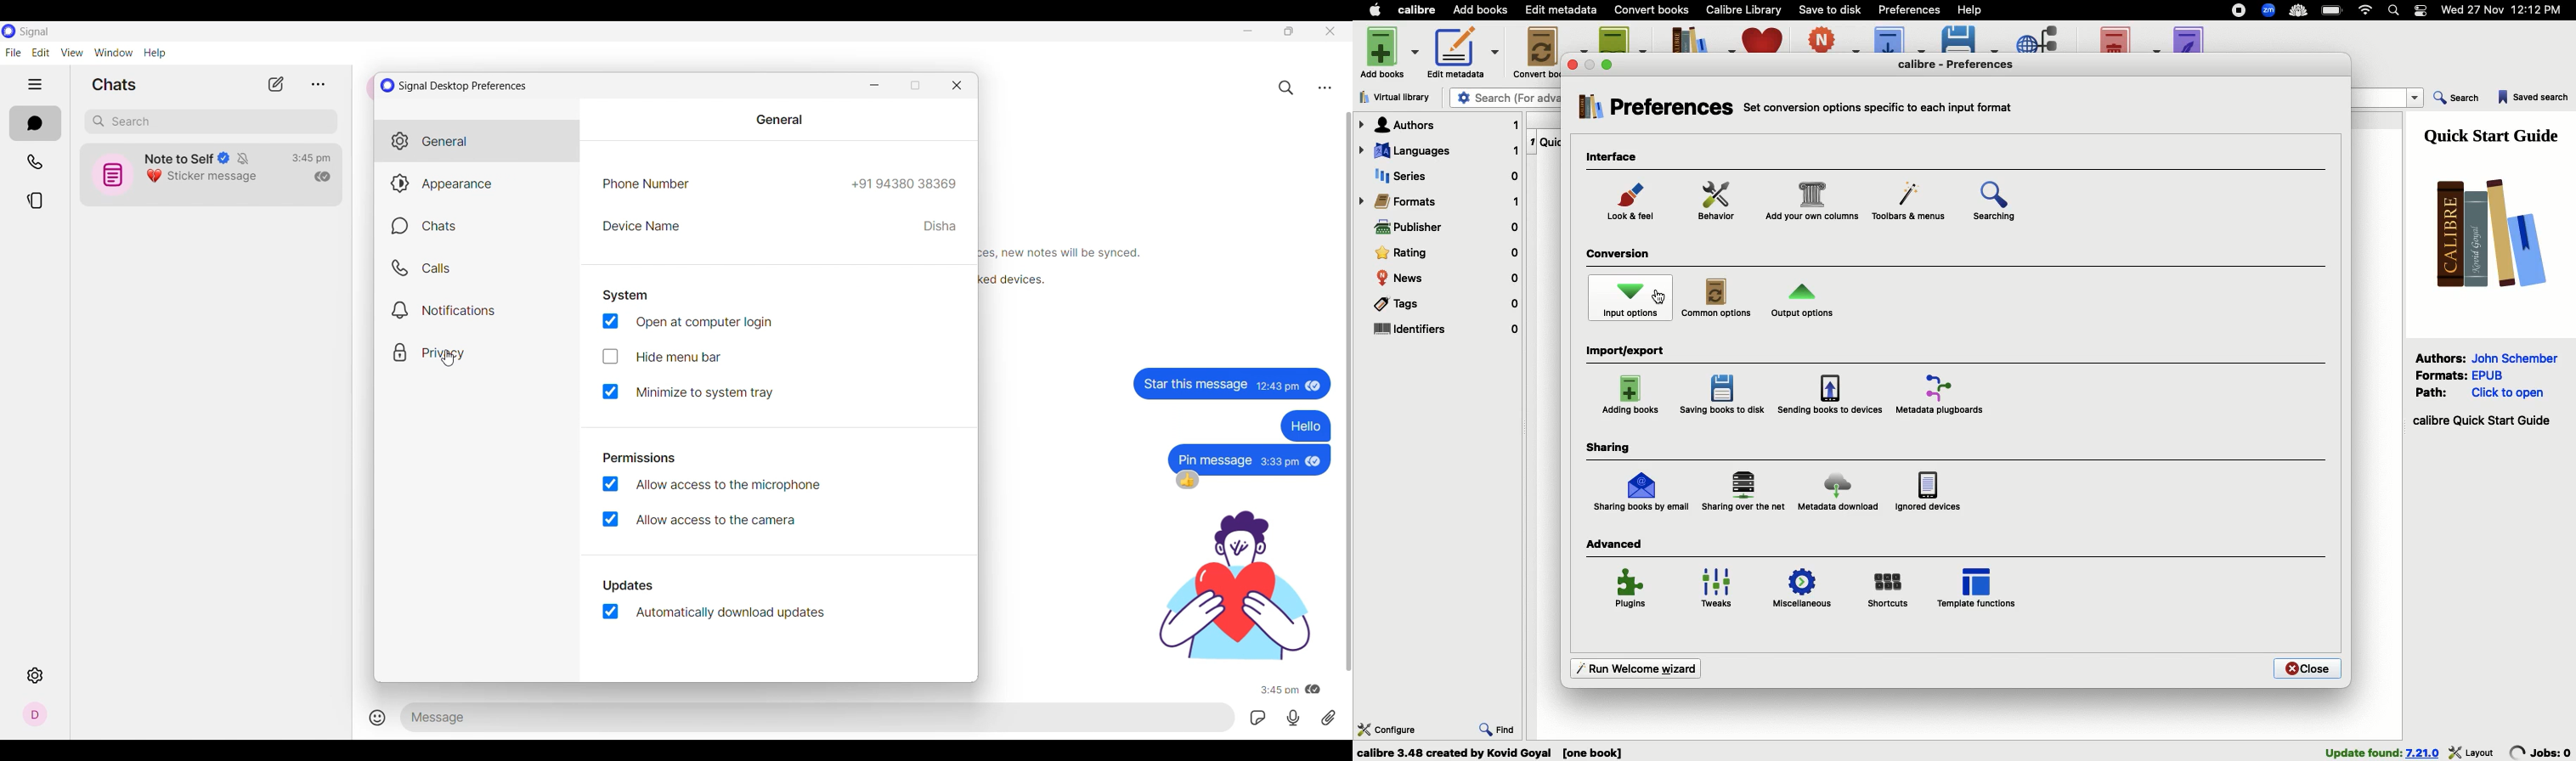 This screenshot has width=2576, height=784. Describe the element at coordinates (378, 717) in the screenshot. I see `Add smiley` at that location.